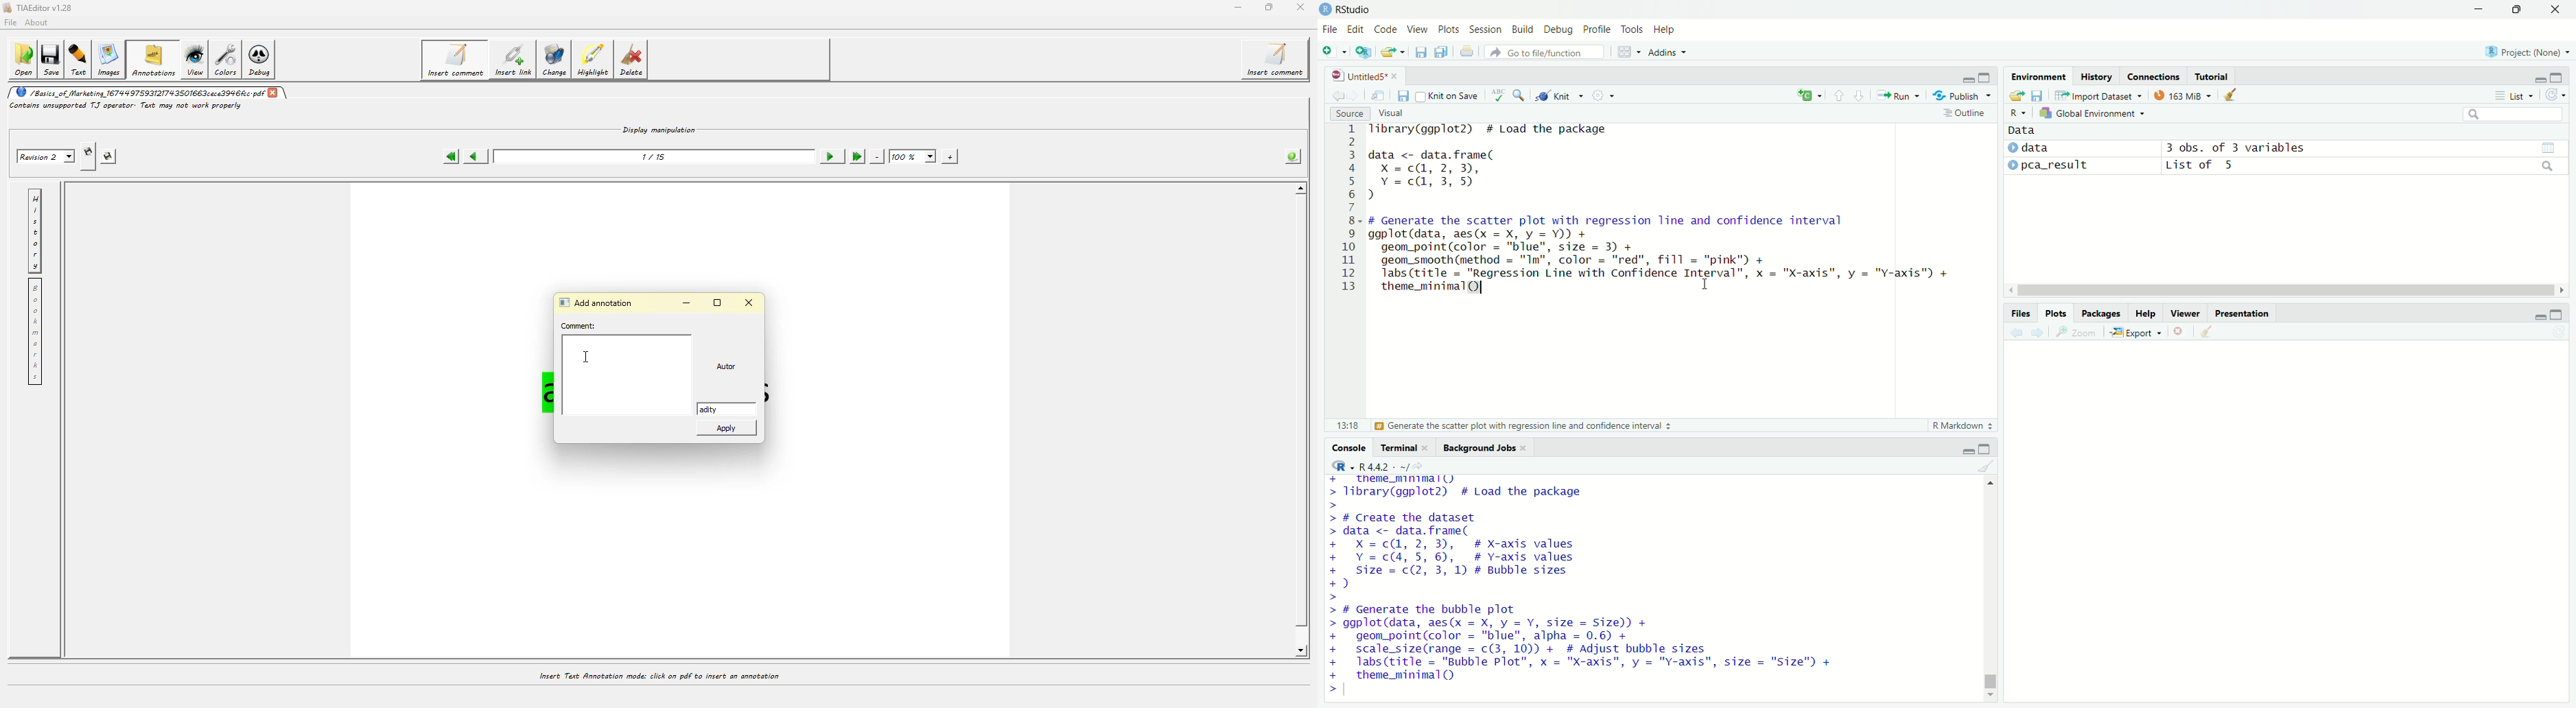 The image size is (2576, 728). Describe the element at coordinates (1984, 448) in the screenshot. I see `expand` at that location.